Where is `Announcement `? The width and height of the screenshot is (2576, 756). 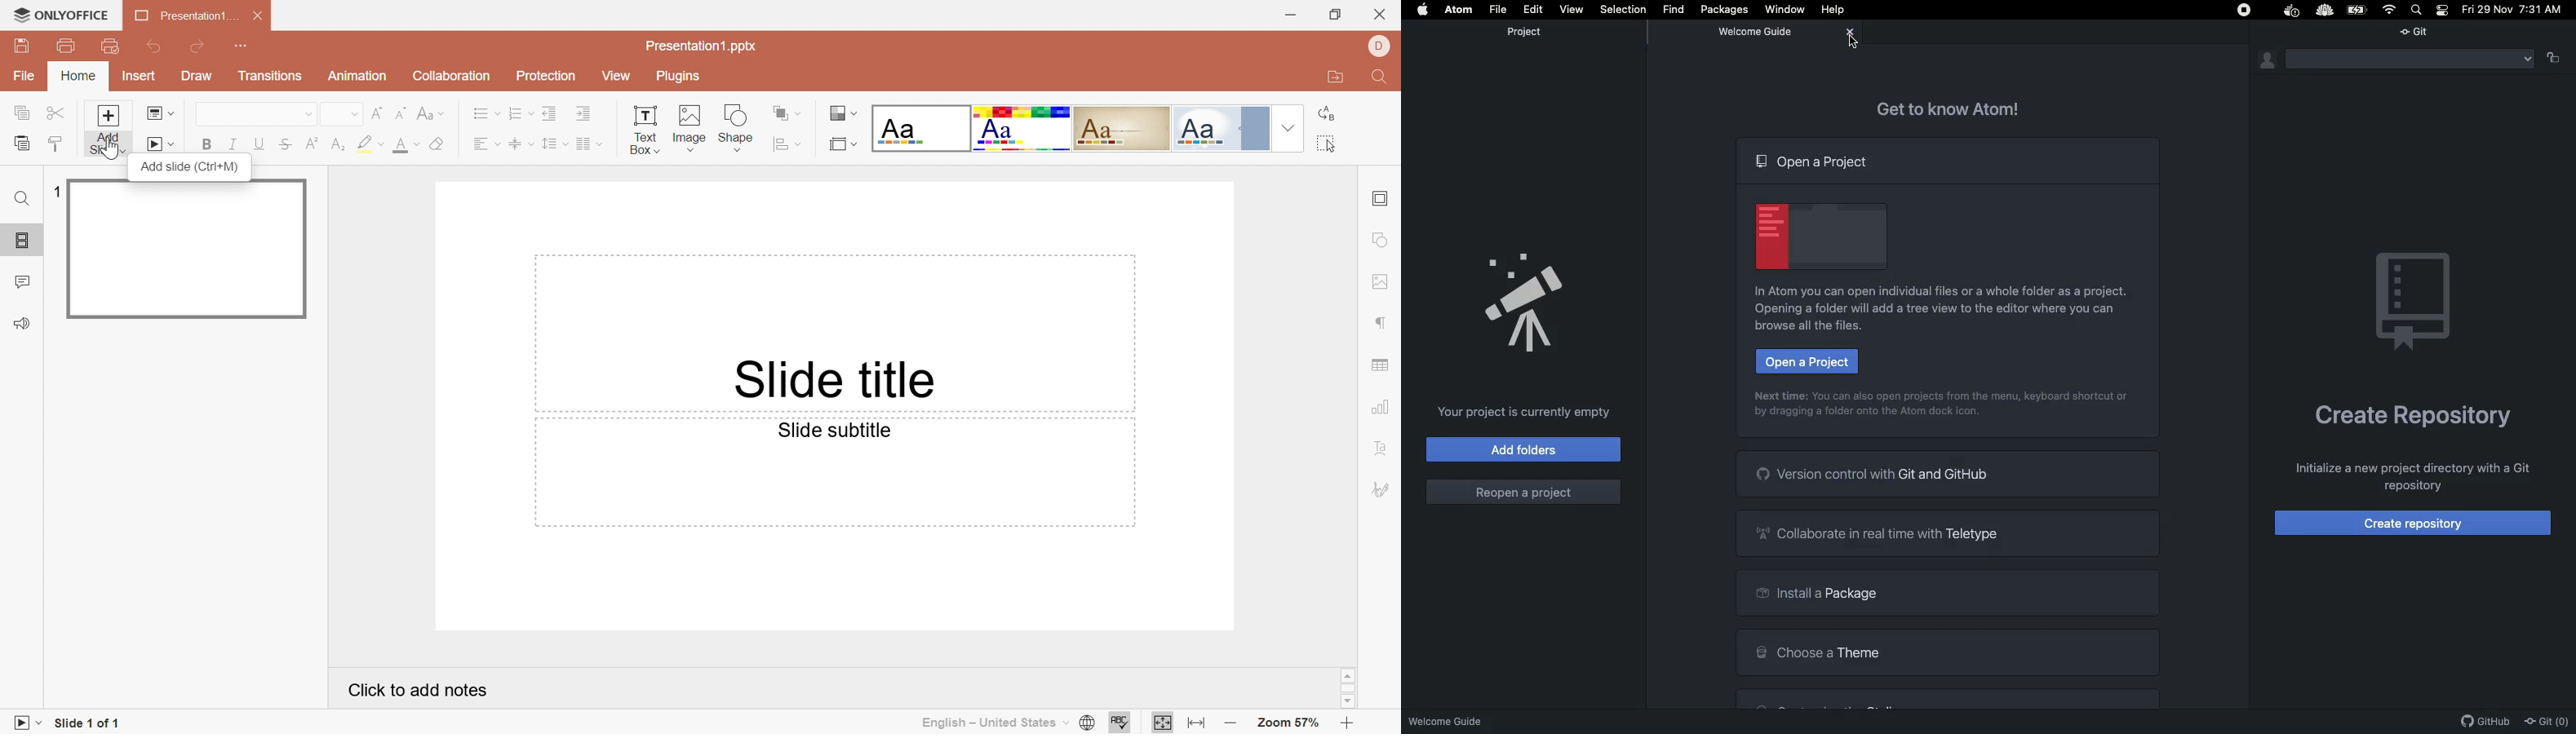 Announcement  is located at coordinates (1522, 299).